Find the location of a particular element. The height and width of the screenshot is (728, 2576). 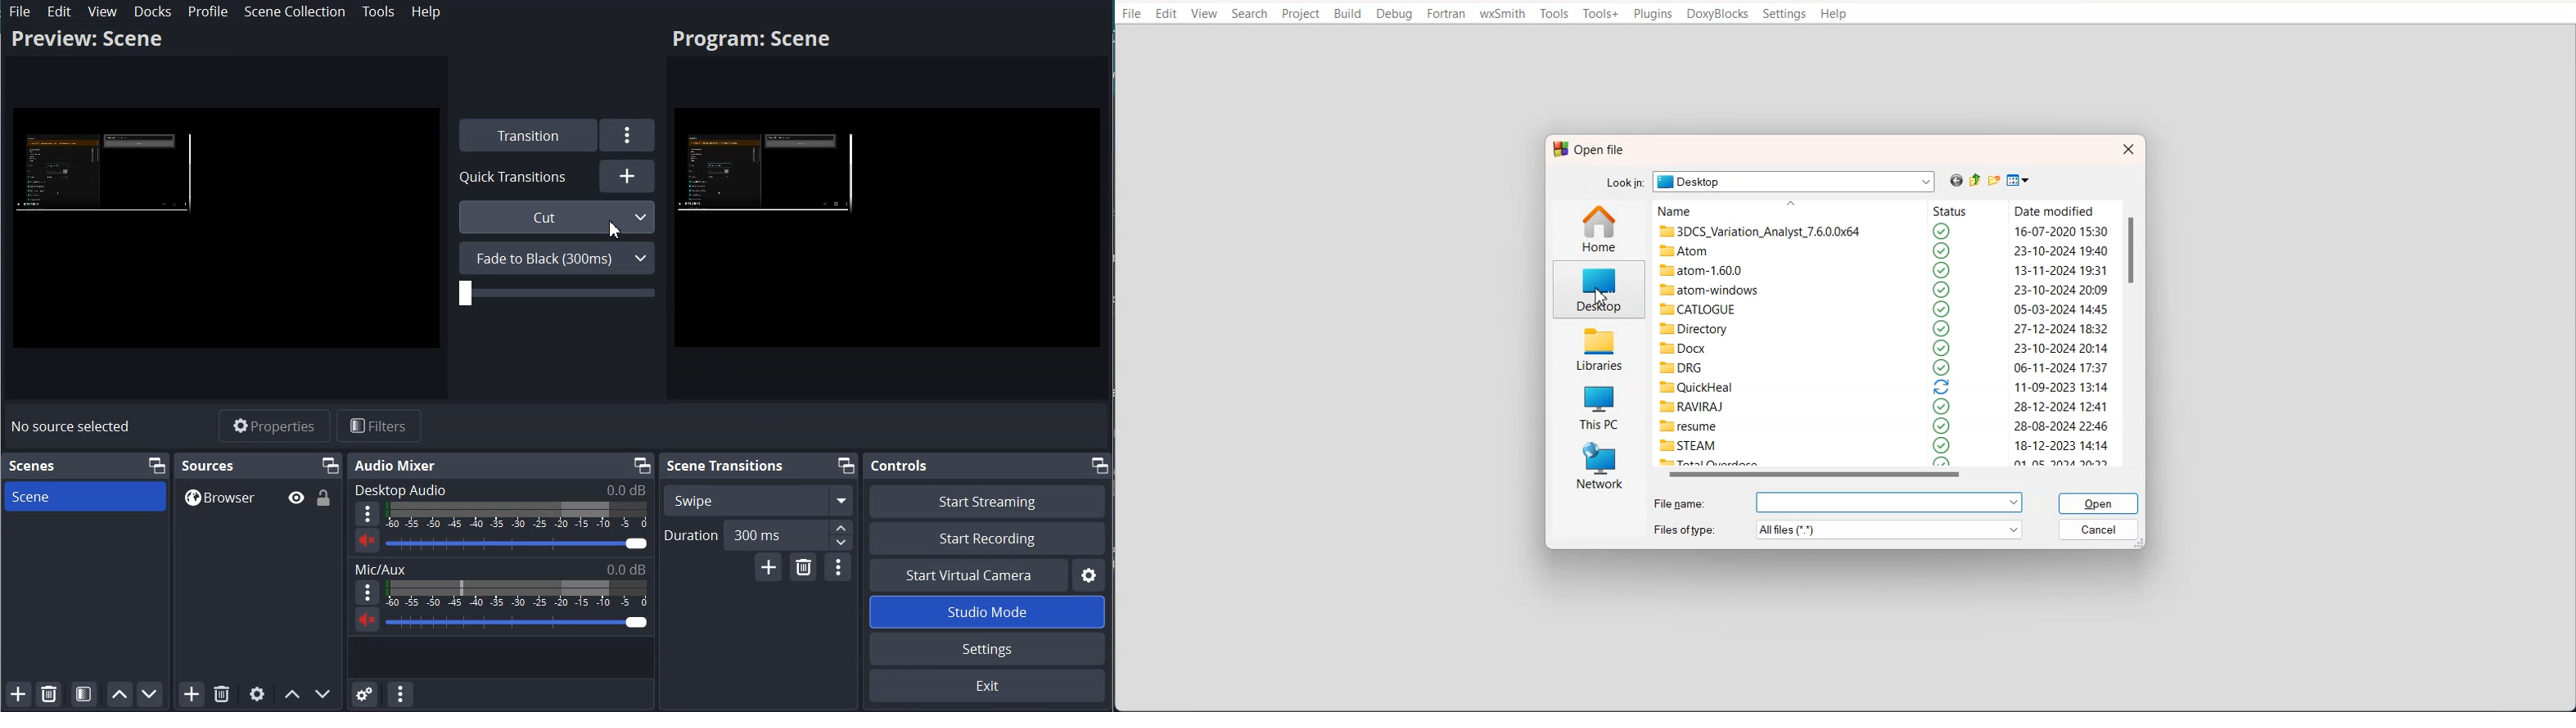

Program: Scene is located at coordinates (86, 38).